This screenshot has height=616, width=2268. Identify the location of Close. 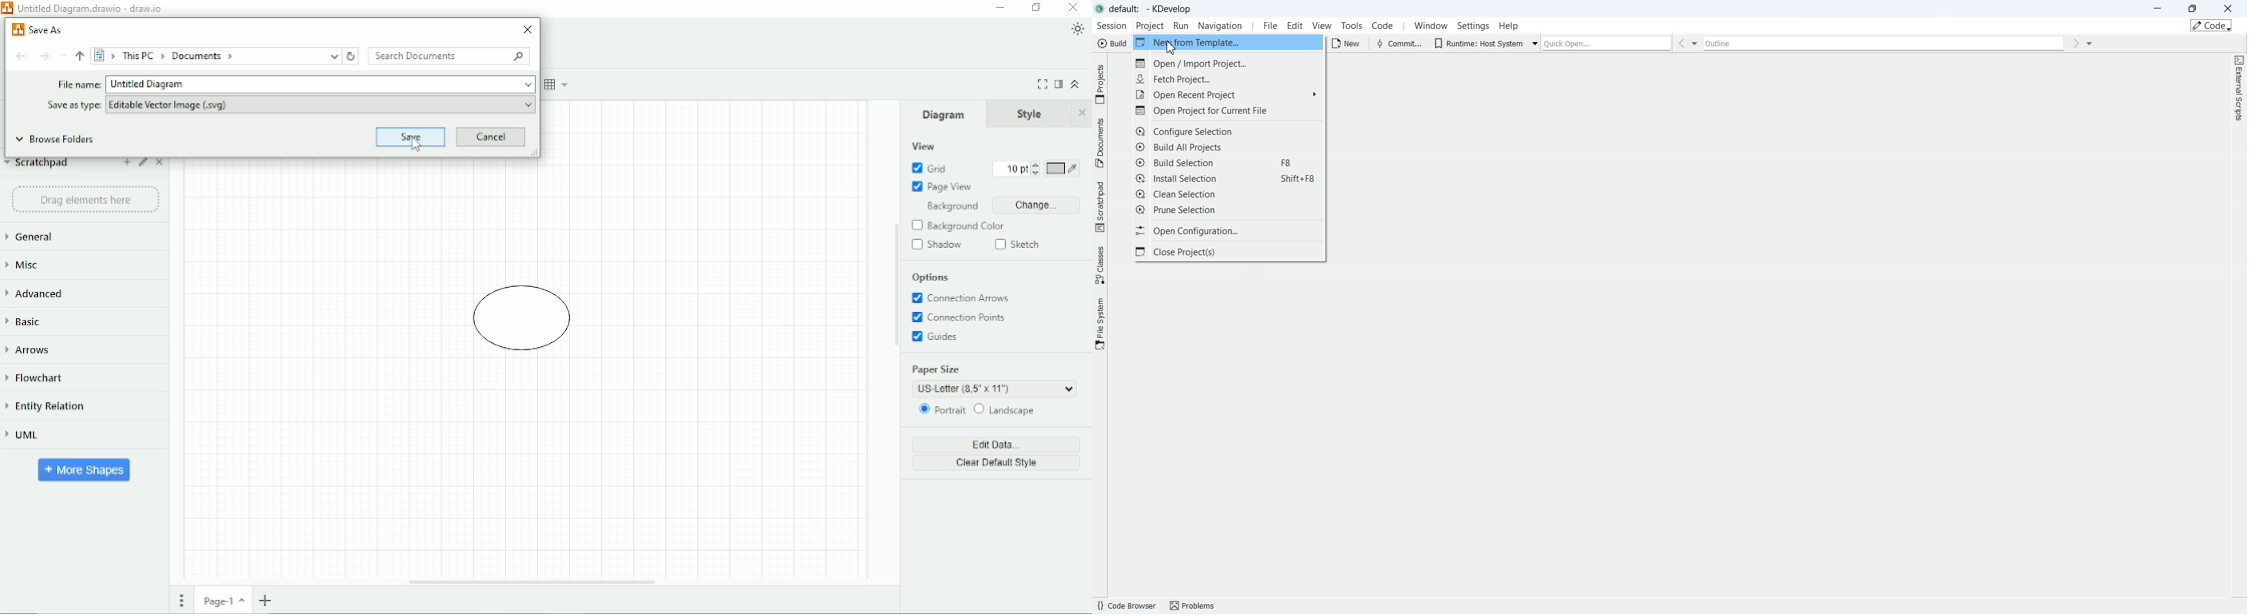
(1074, 7).